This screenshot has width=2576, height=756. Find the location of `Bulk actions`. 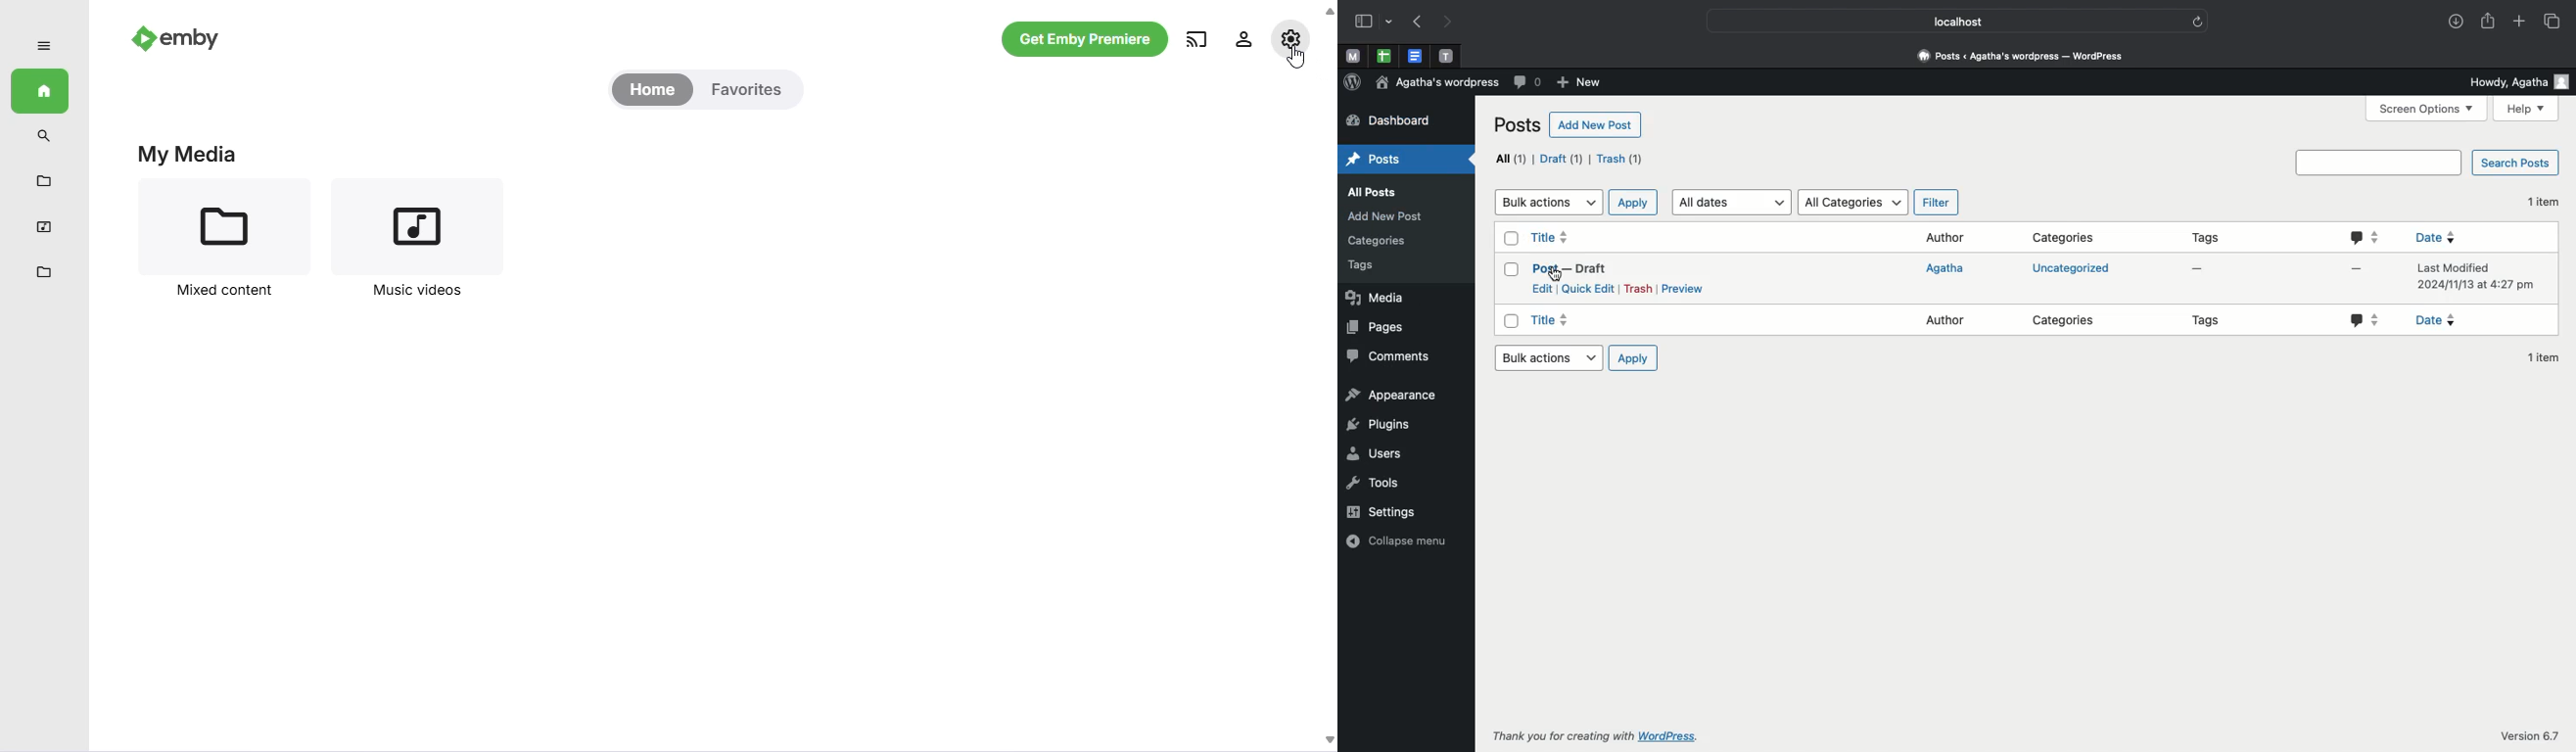

Bulk actions is located at coordinates (1547, 202).